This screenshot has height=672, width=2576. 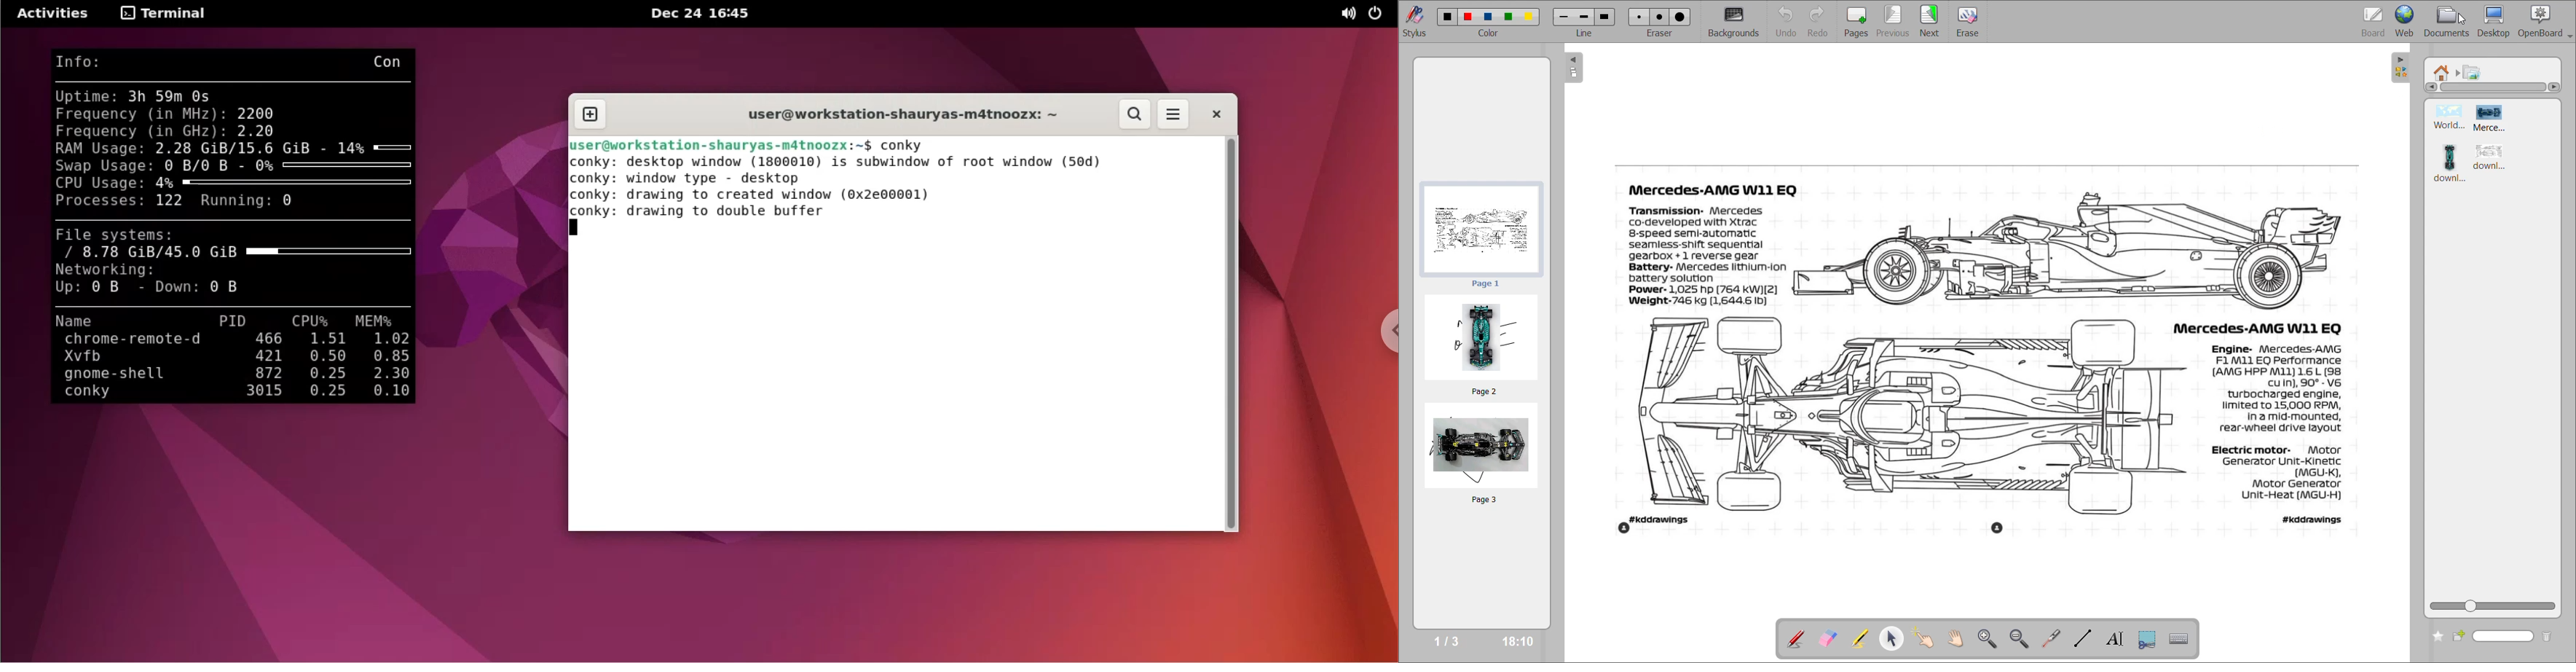 What do you see at coordinates (1822, 22) in the screenshot?
I see `redo` at bounding box center [1822, 22].